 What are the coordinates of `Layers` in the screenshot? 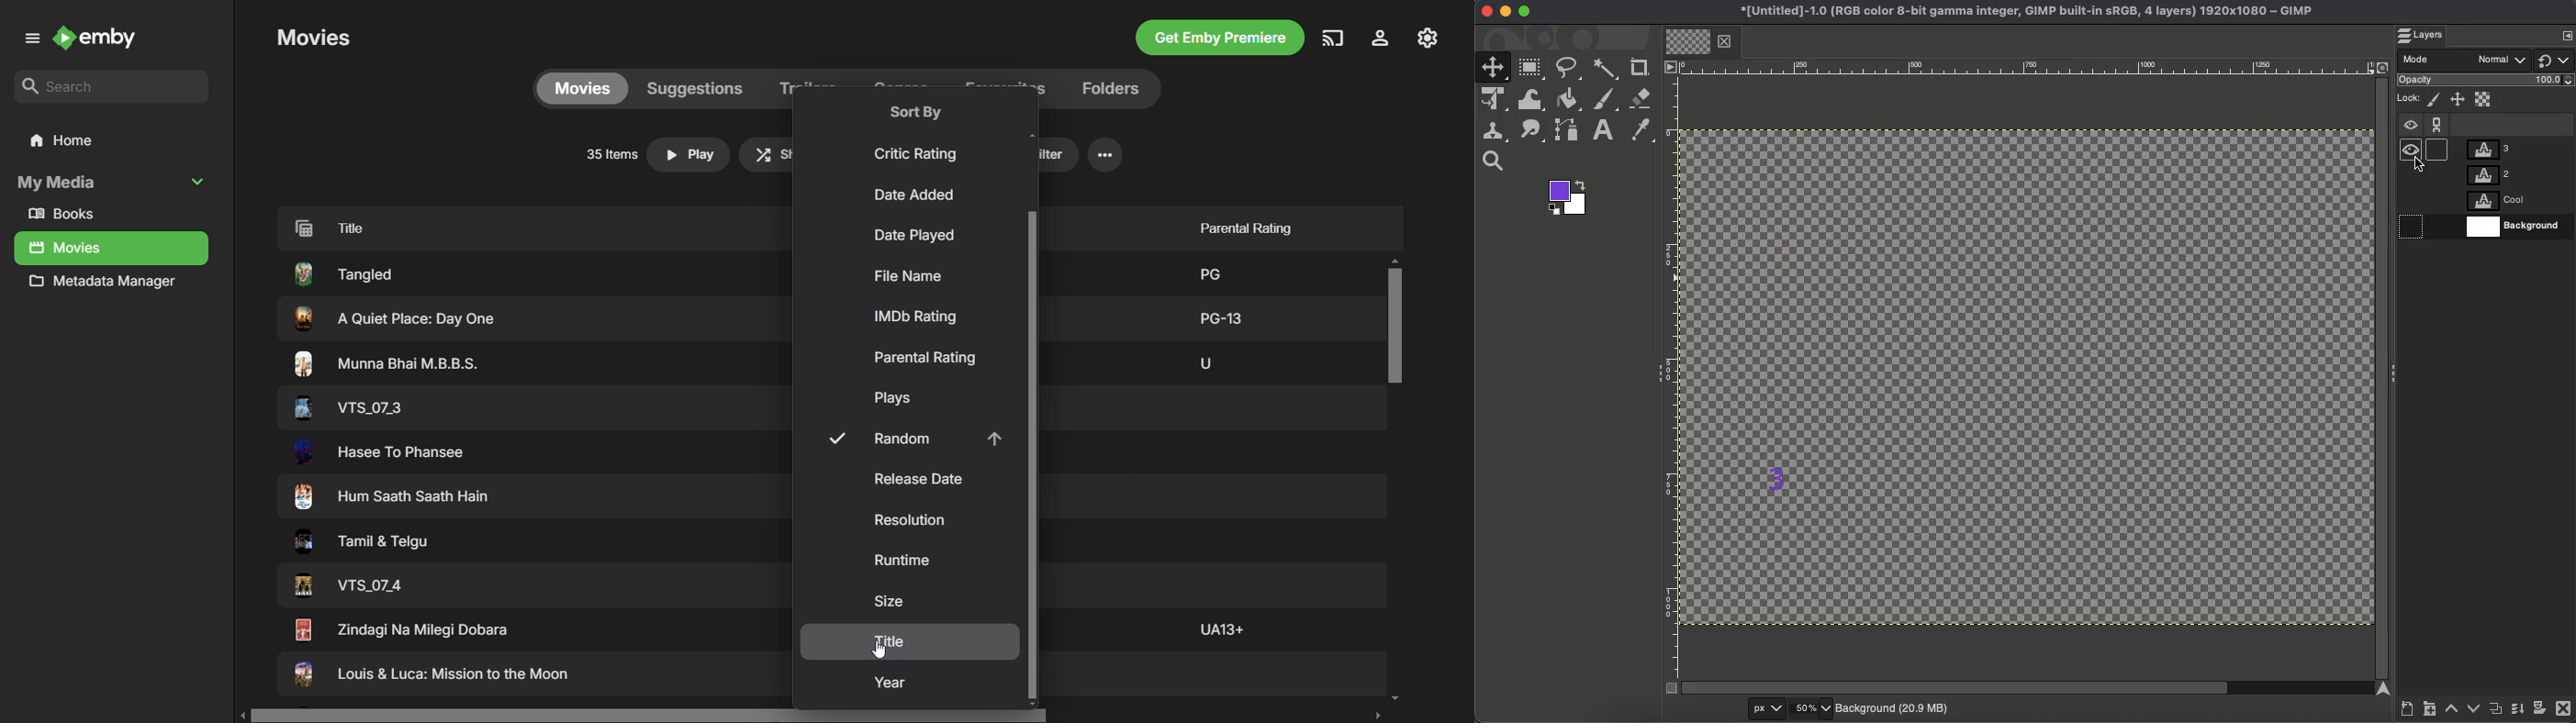 It's located at (2514, 188).